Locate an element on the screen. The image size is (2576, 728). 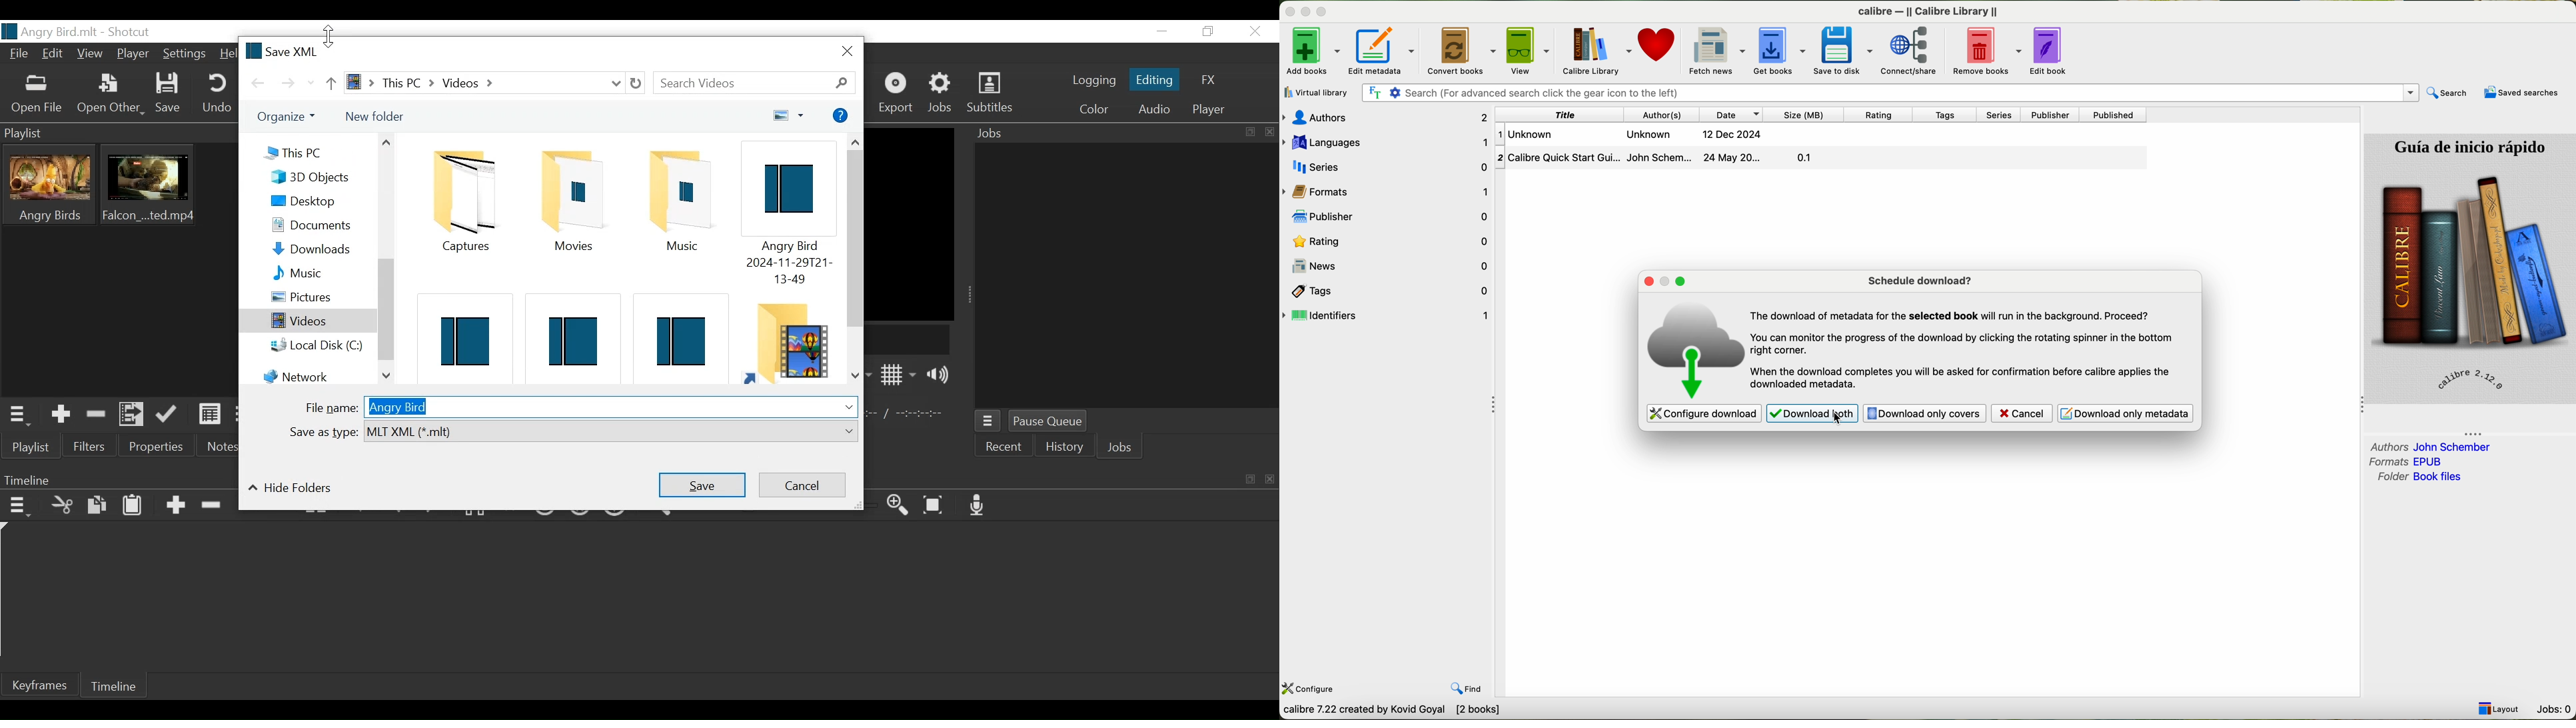
Vertical Scroll bar is located at coordinates (385, 309).